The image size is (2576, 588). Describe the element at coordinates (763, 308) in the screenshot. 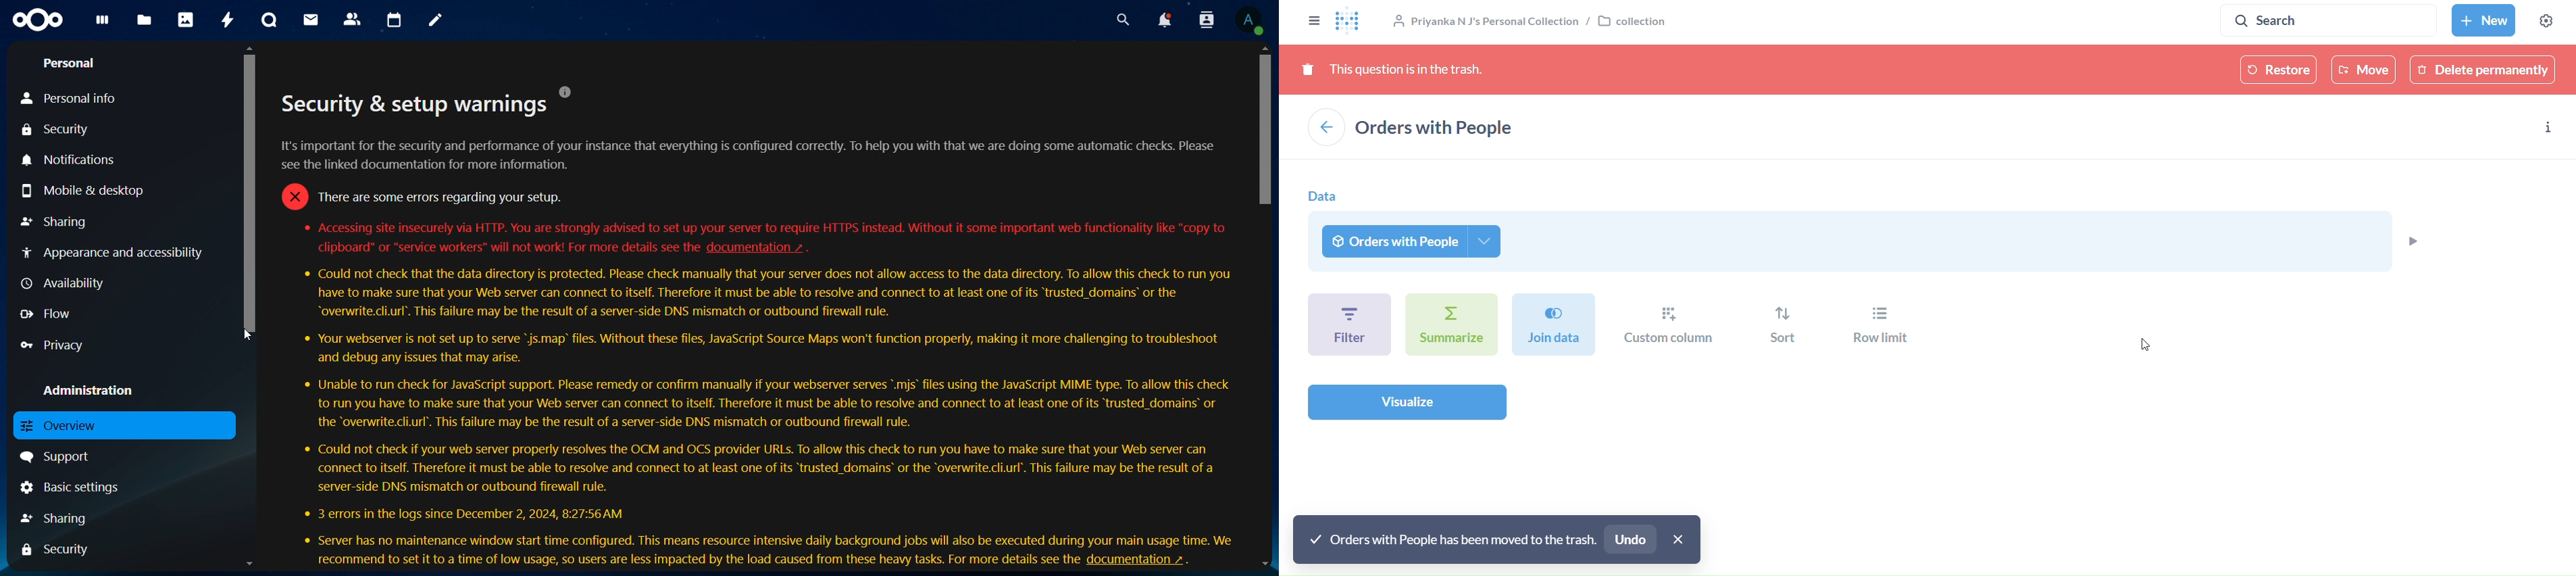

I see `. . [J]
Security & setup warnings
It's important for the security and performance of your instance that everything is configured correctly. To help you with that we are doing some automatic checks. Please
see the linked documentation for more information.
x] There are some errors regarding your setup.

* Accessing site insecurely via HTTP. You are strongly advised to set up your server to require HTTPS instead. Without it some important web functionality like “copy to
clipboard” or "service workers" will not work! For more details see the documentation ~ .

* Could not check that the data directory is protected. Please check manually that your server does not allow access to the data directory. To allow this check to run you
have to make sure that your Web server can connect to itself. Therefore it must be able to resolve and connect to at least one of its “trusted_domains™ or the
“overwrite.cli.url”. This failure may be the result of a server-side DNS mismatch or outbound firewall rule.

* Your webserver is not set up to serve "js.map’ files. Without these files, JavaScript Source Maps won't function properly, making it more challenging to troubleshoot
and debug any issues that may arise.

* Unable to run check for JavaScript support. Please remedy or confirm manually if your webserver serves "mjs’ files using the JavaScript MIME type. To allow this check
to run you have to make sure that your Web server can connect to itself. Therefore it must be able to resolve and connect to at least one of its “trusted_domains’ or

] the “overwrite.cli.url’. This failure may be the result of a server-side DNS mismatch or outbound firewall rule.

* Could not check if your web server properly resolves the OCM and OCS provider URLs. To allow this check to run you have to make sure that your Web server can
connect to itself. Therefore it must be able to resolve and connect to at least one of its “trusted_domains’ or the “overwrite.cli.url’. This failure may be the result of a
server-side DNS mismatch or outbound firewall rule.

* 3 errors in the logs since December 2, 2024, 8:27:56 AM

* Server has no maintenance window start time configured. This means resource intensive daily background jobs will also be executed during your main usage time. We

~ recommend to set it to a time of low usage, so users are less impacted by the load caused from these heavy tasks. For more details see the documentation ~ .` at that location.